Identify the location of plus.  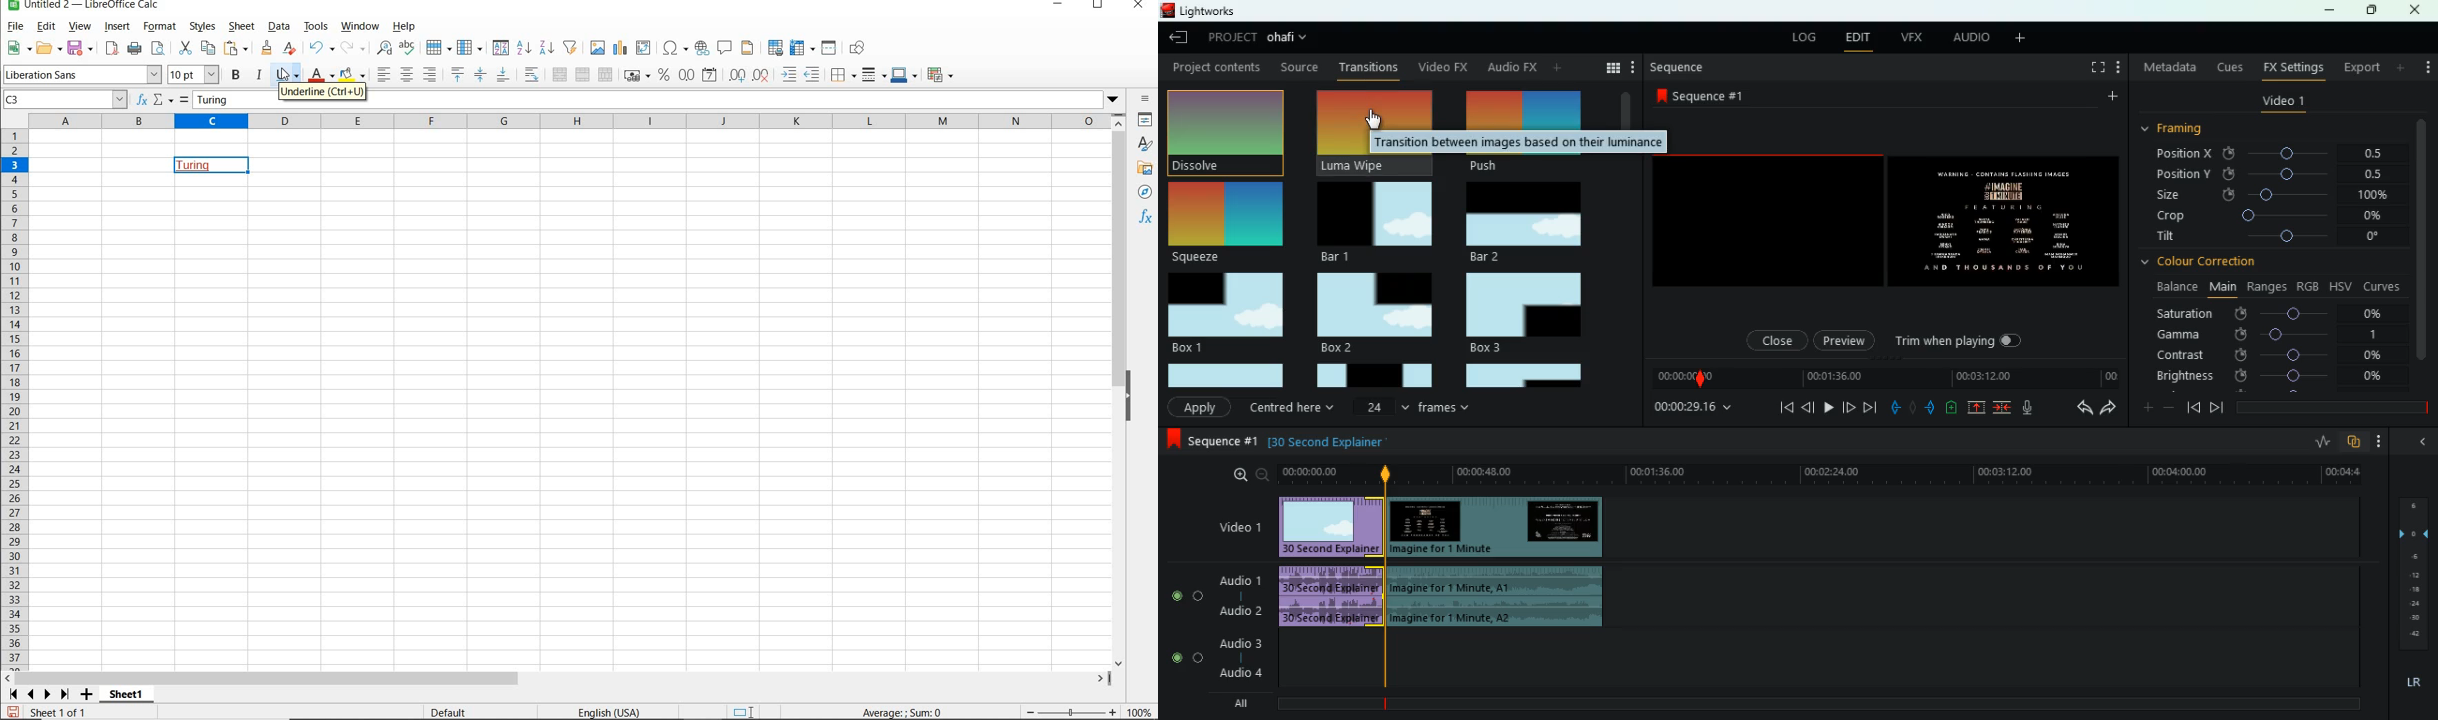
(2145, 409).